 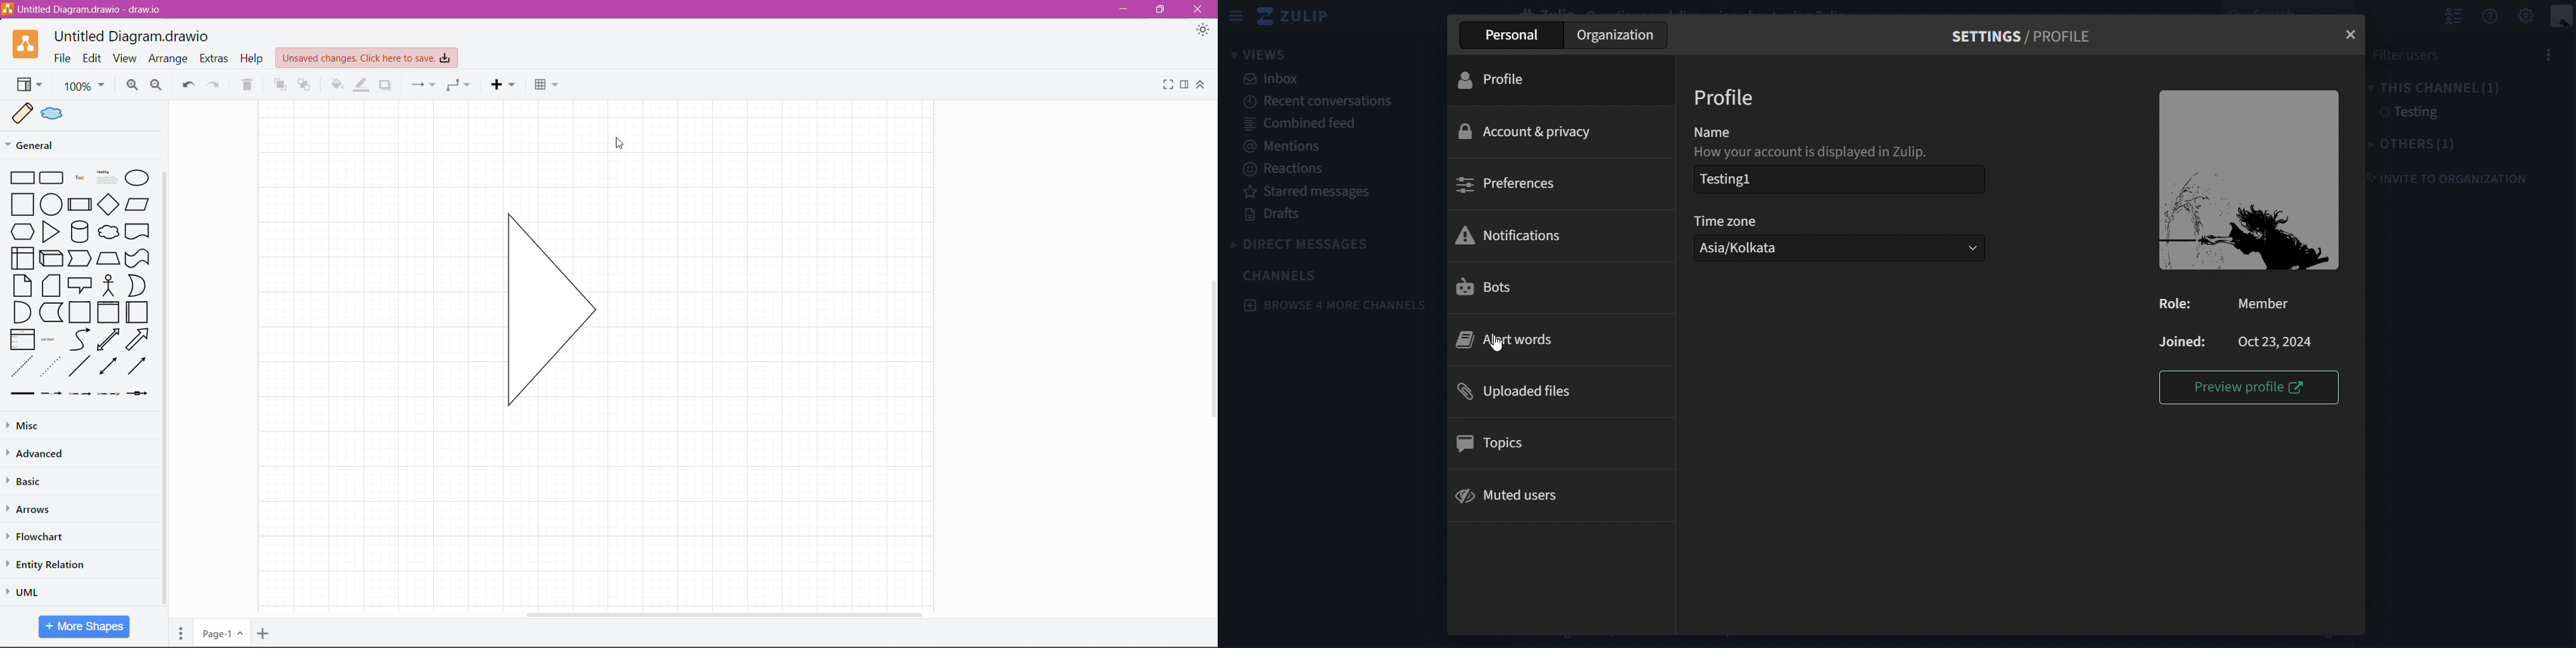 What do you see at coordinates (1517, 391) in the screenshot?
I see `uploaded files` at bounding box center [1517, 391].